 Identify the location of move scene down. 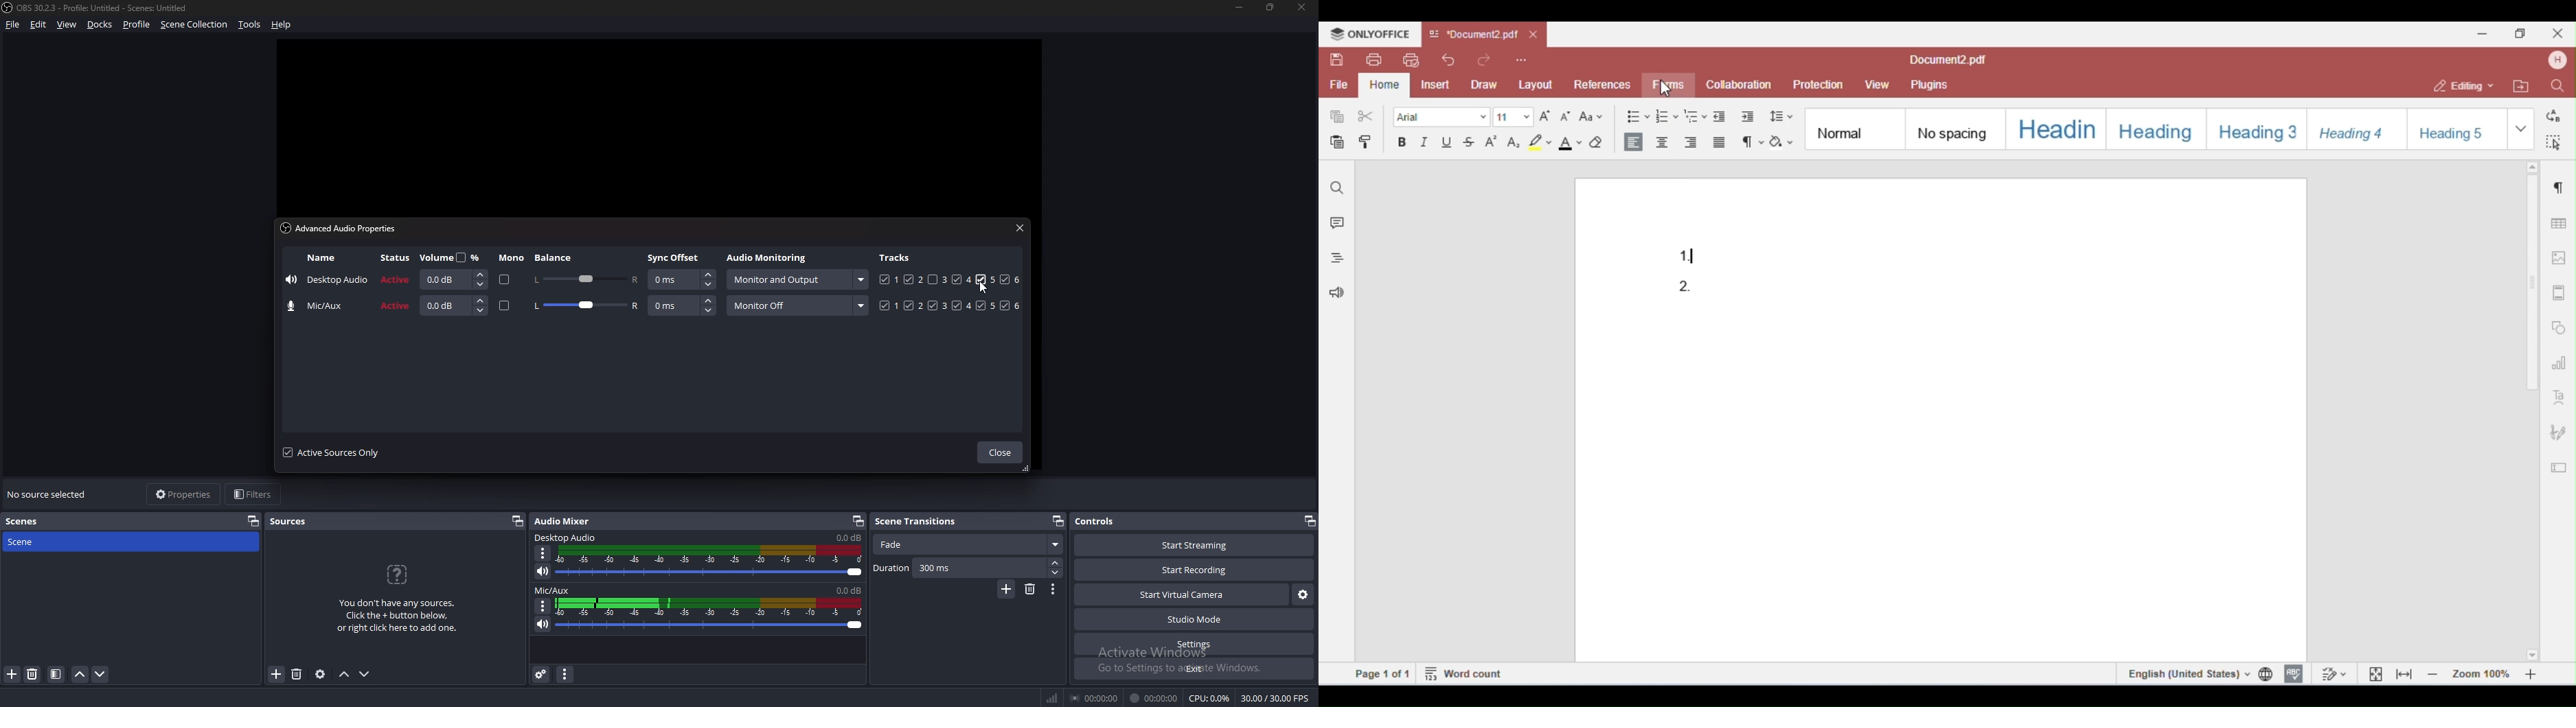
(100, 675).